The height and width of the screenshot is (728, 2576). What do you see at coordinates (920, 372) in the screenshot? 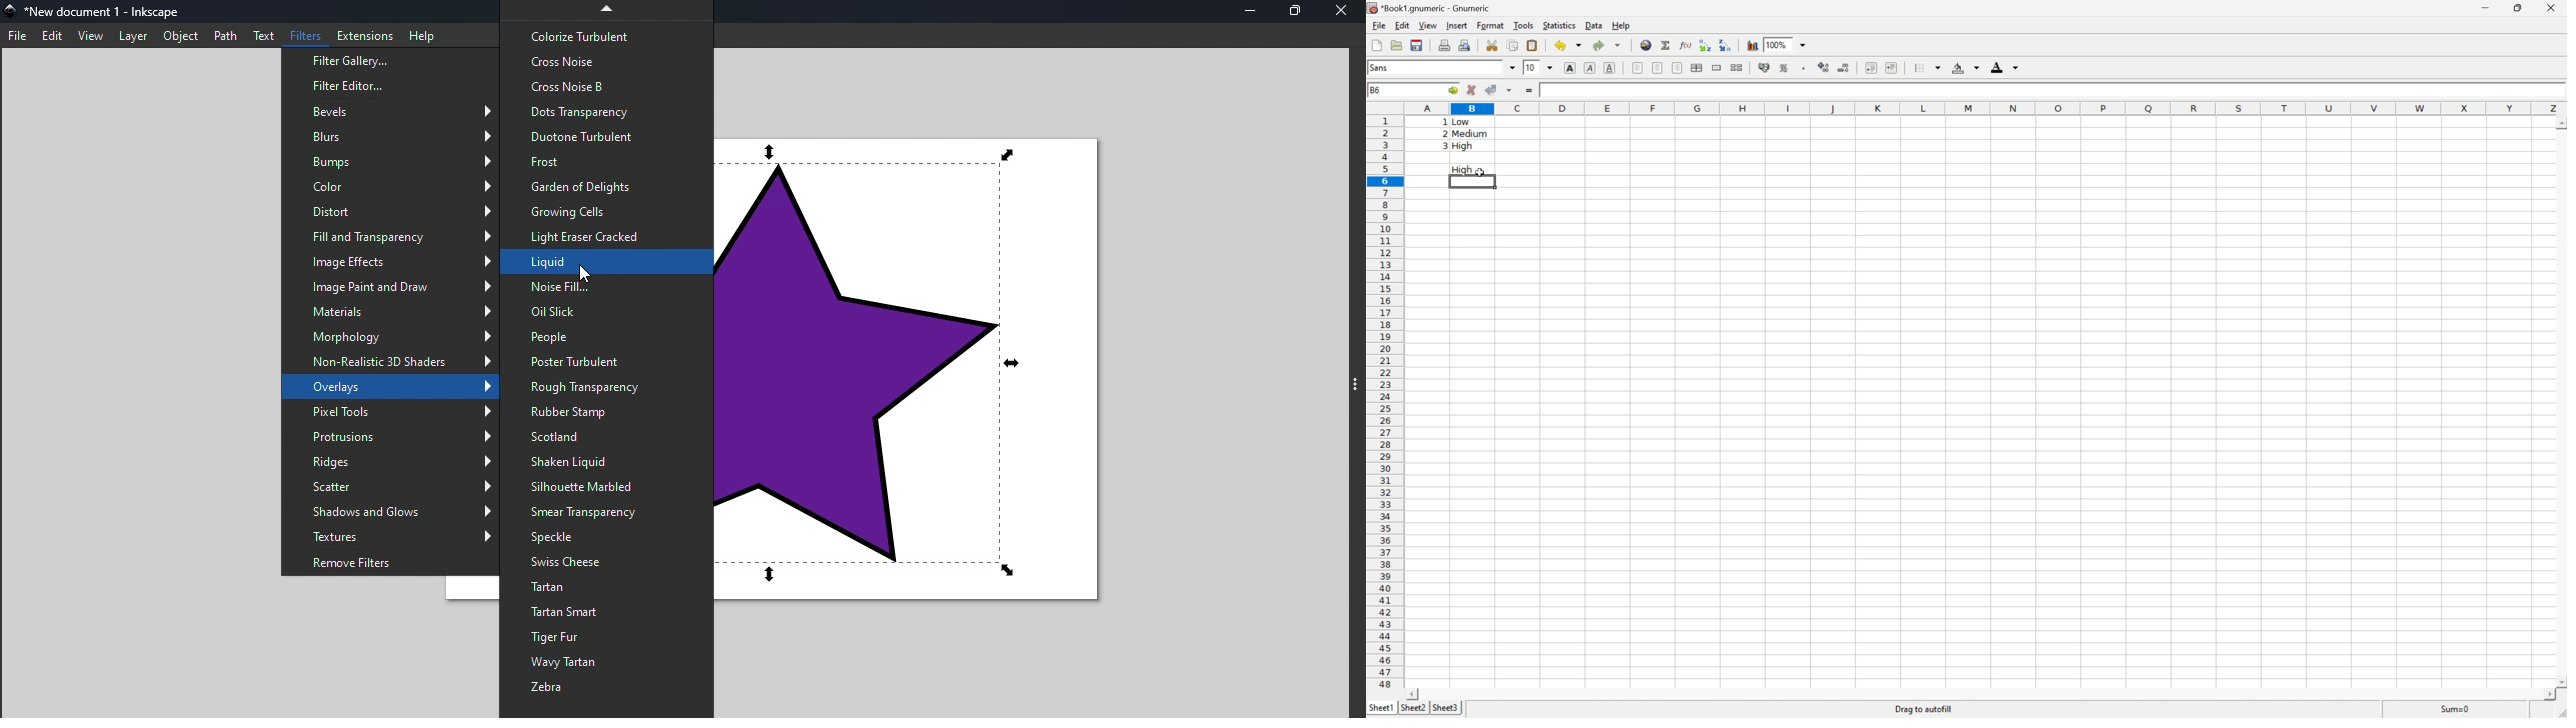
I see `Canvas` at bounding box center [920, 372].